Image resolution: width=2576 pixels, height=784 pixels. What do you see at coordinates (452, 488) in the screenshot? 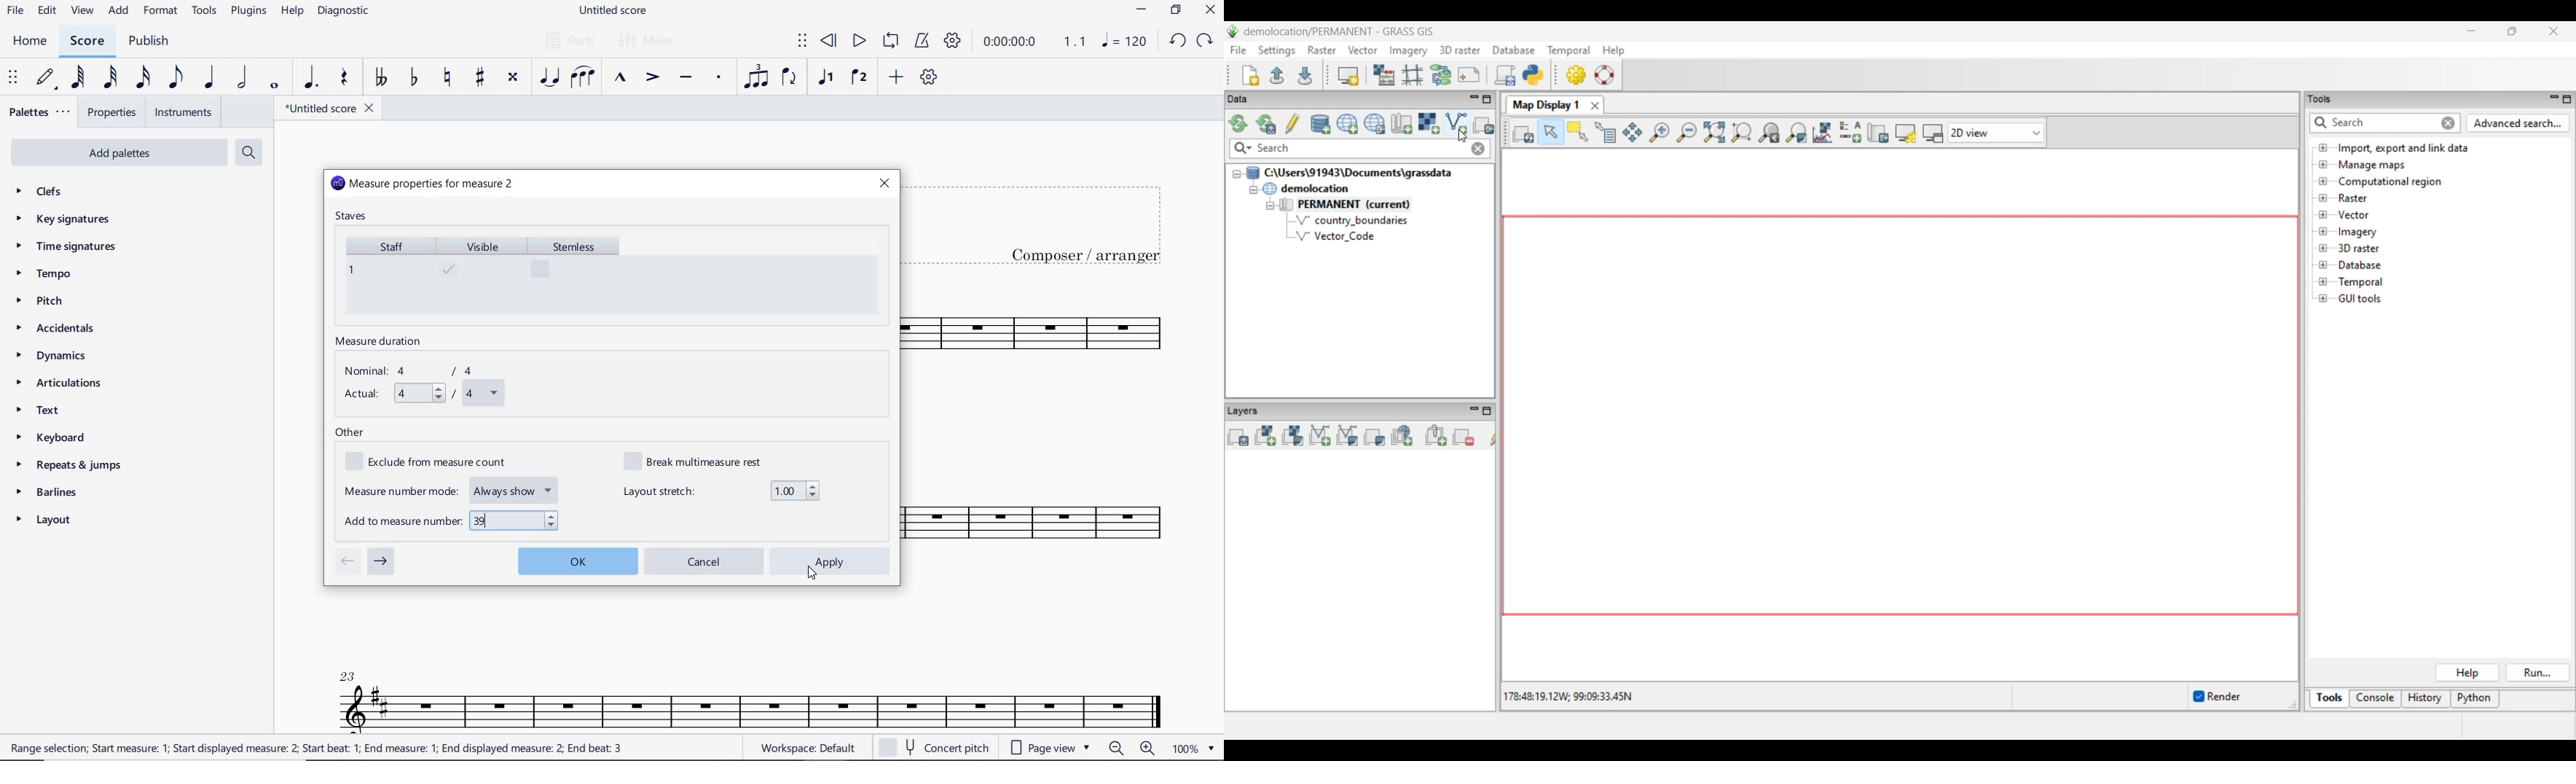
I see `measure number mode` at bounding box center [452, 488].